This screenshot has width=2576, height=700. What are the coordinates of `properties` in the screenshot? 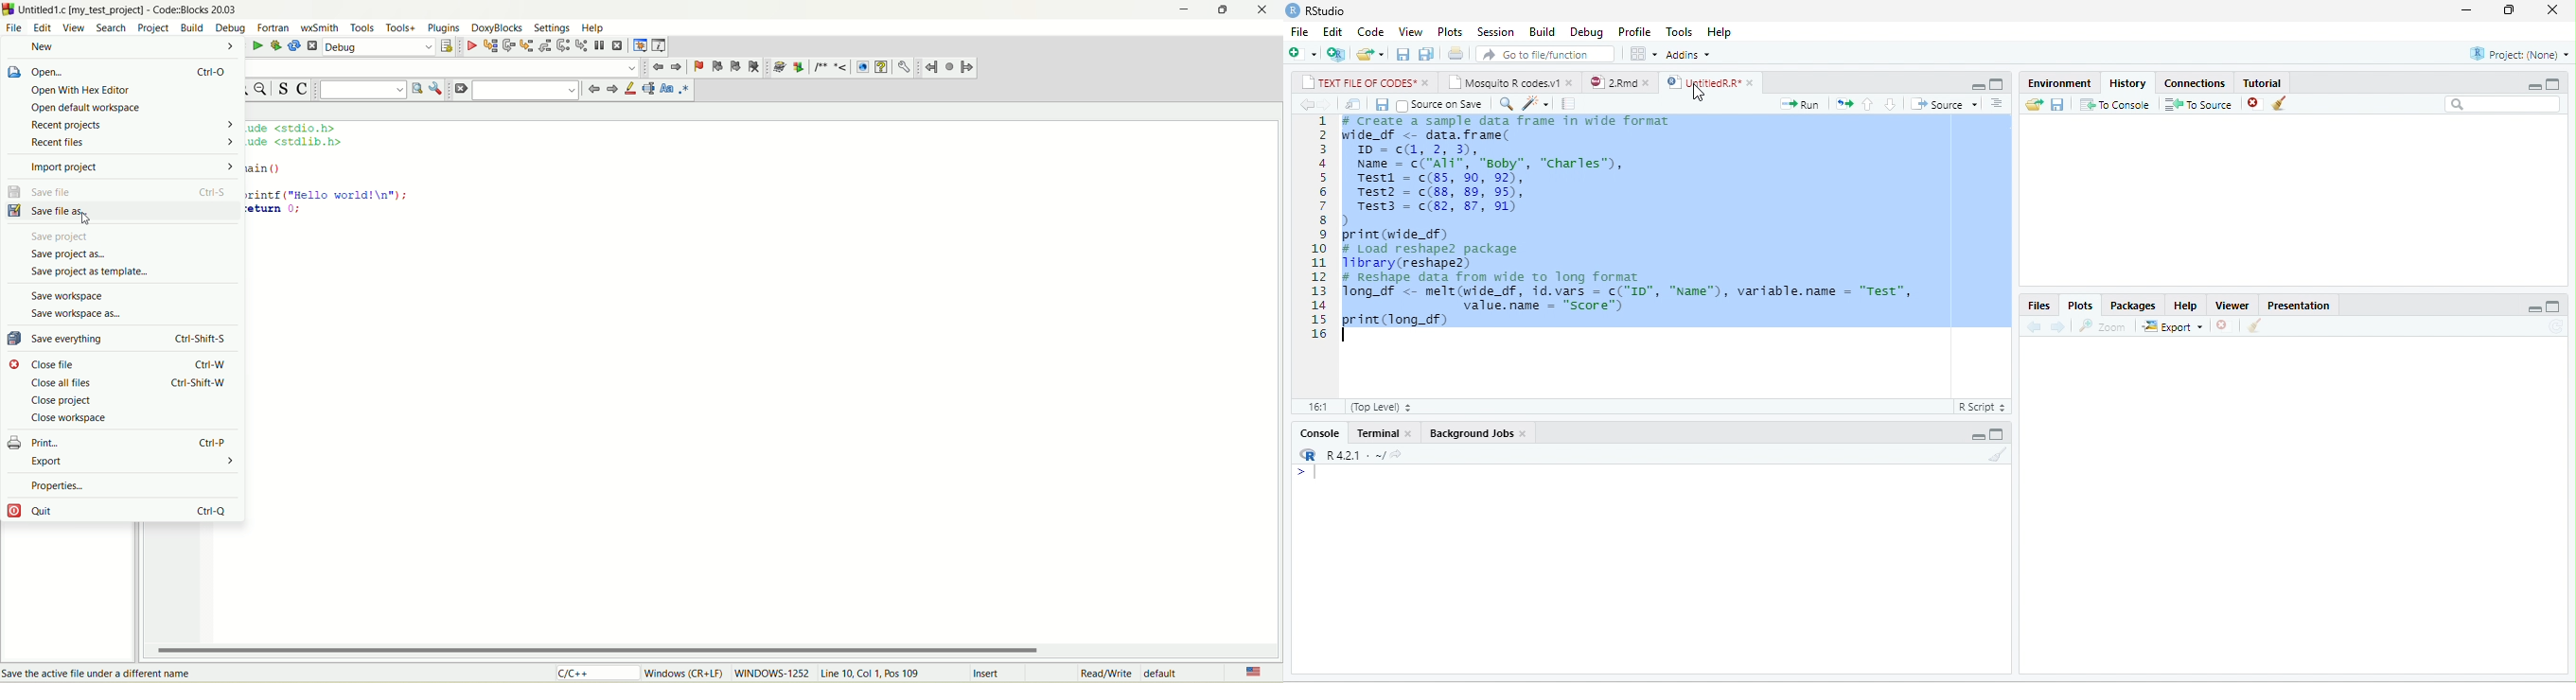 It's located at (51, 487).